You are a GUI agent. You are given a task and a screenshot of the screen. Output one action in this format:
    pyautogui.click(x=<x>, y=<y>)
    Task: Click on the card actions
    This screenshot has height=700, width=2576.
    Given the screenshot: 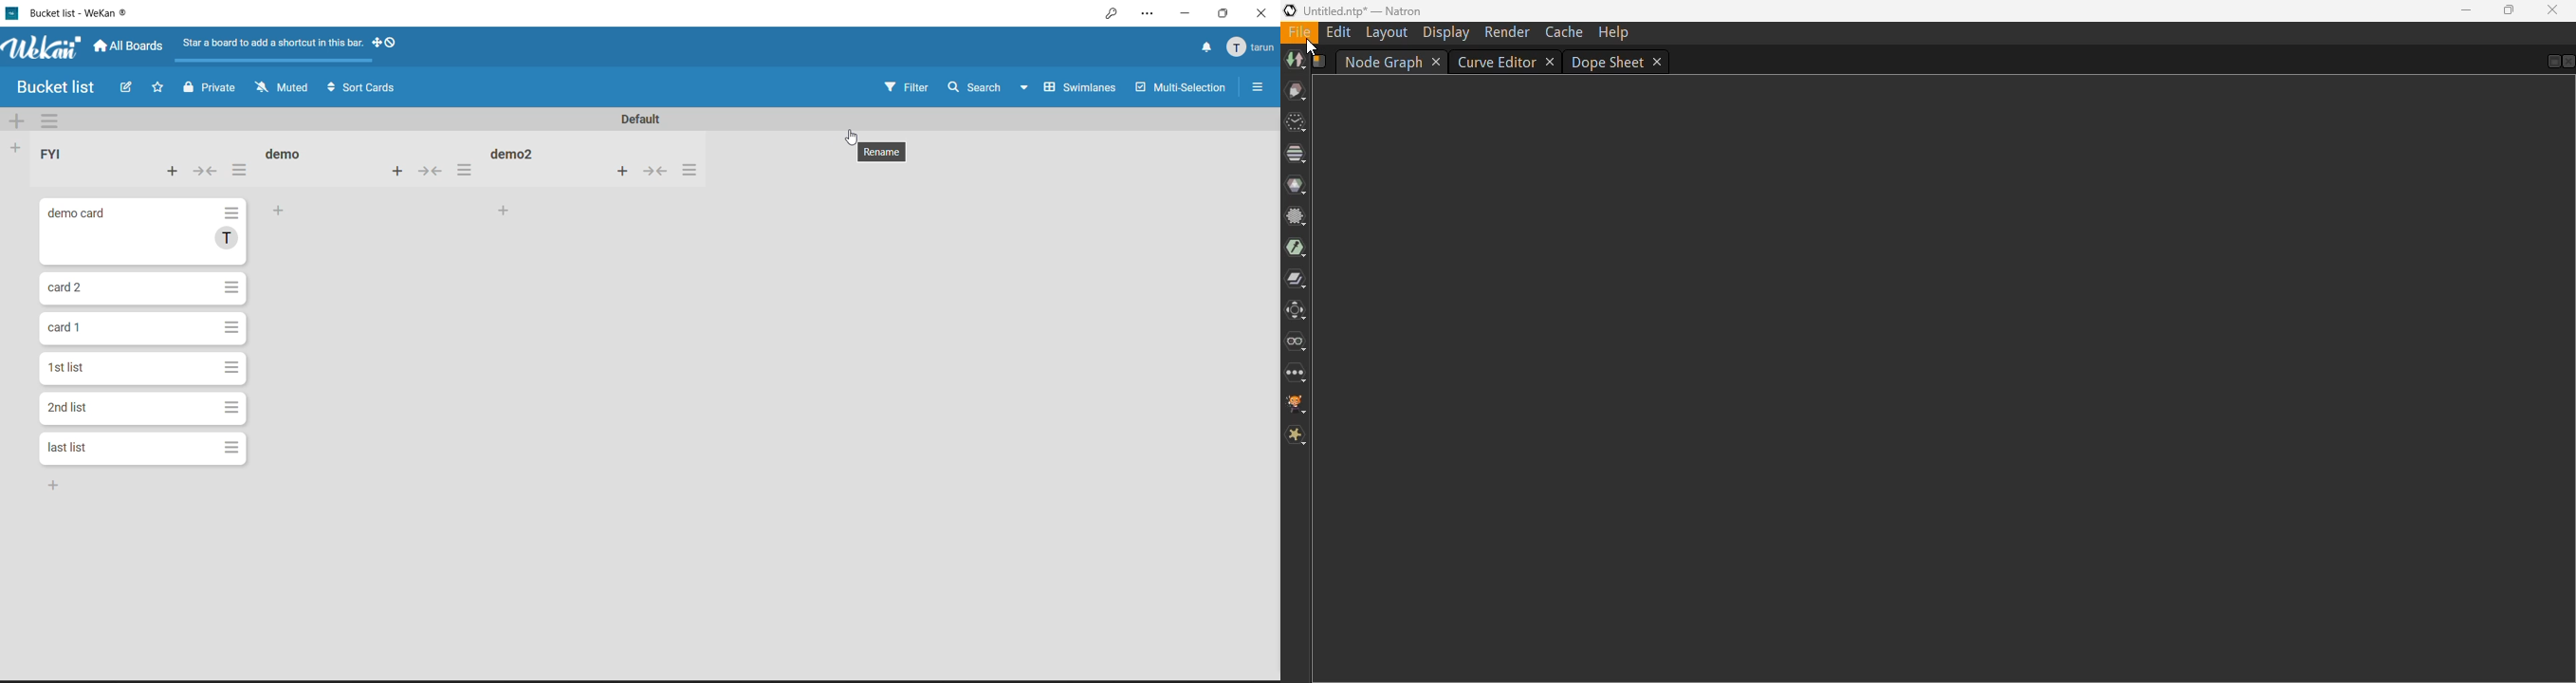 What is the action you would take?
    pyautogui.click(x=233, y=214)
    